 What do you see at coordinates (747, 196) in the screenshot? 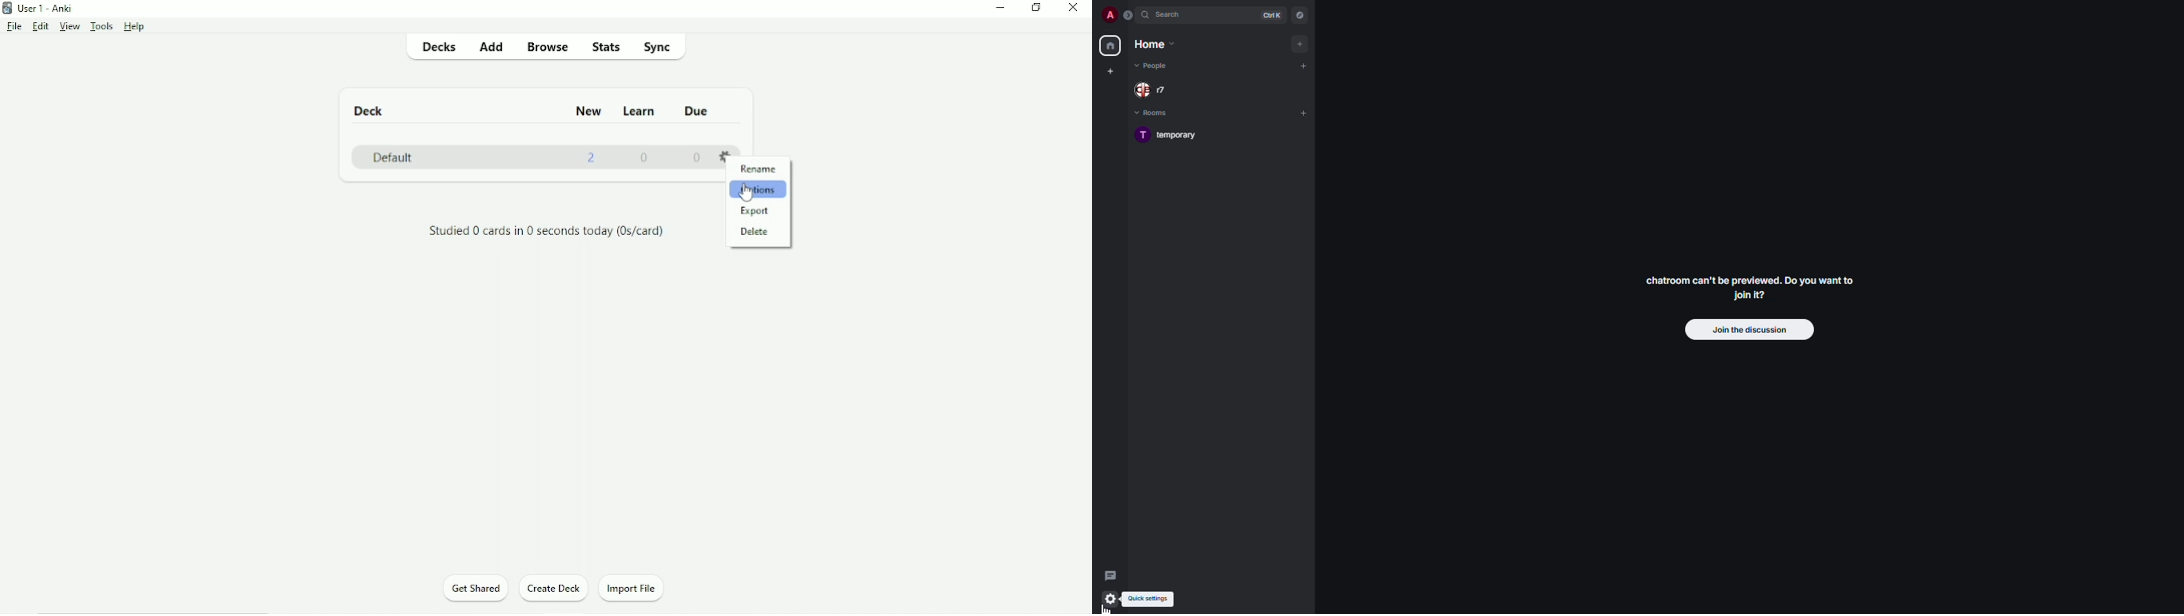
I see `Cursor` at bounding box center [747, 196].